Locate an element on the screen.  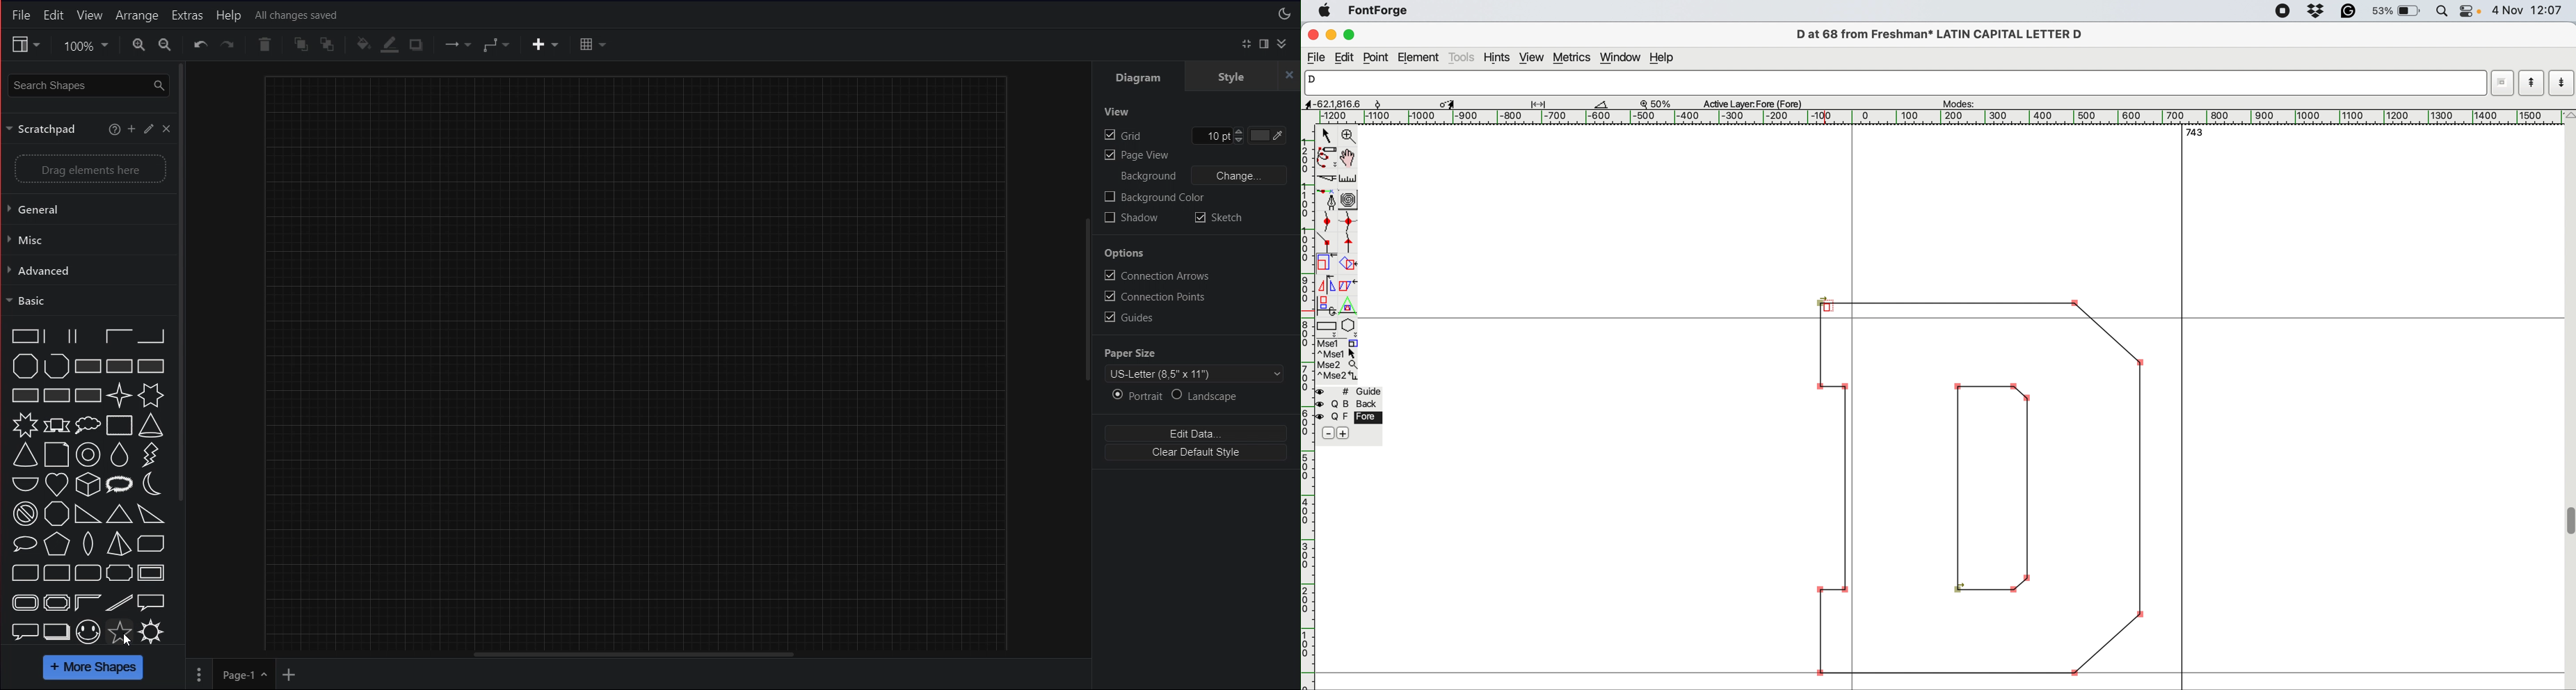
plaque frame is located at coordinates (56, 602).